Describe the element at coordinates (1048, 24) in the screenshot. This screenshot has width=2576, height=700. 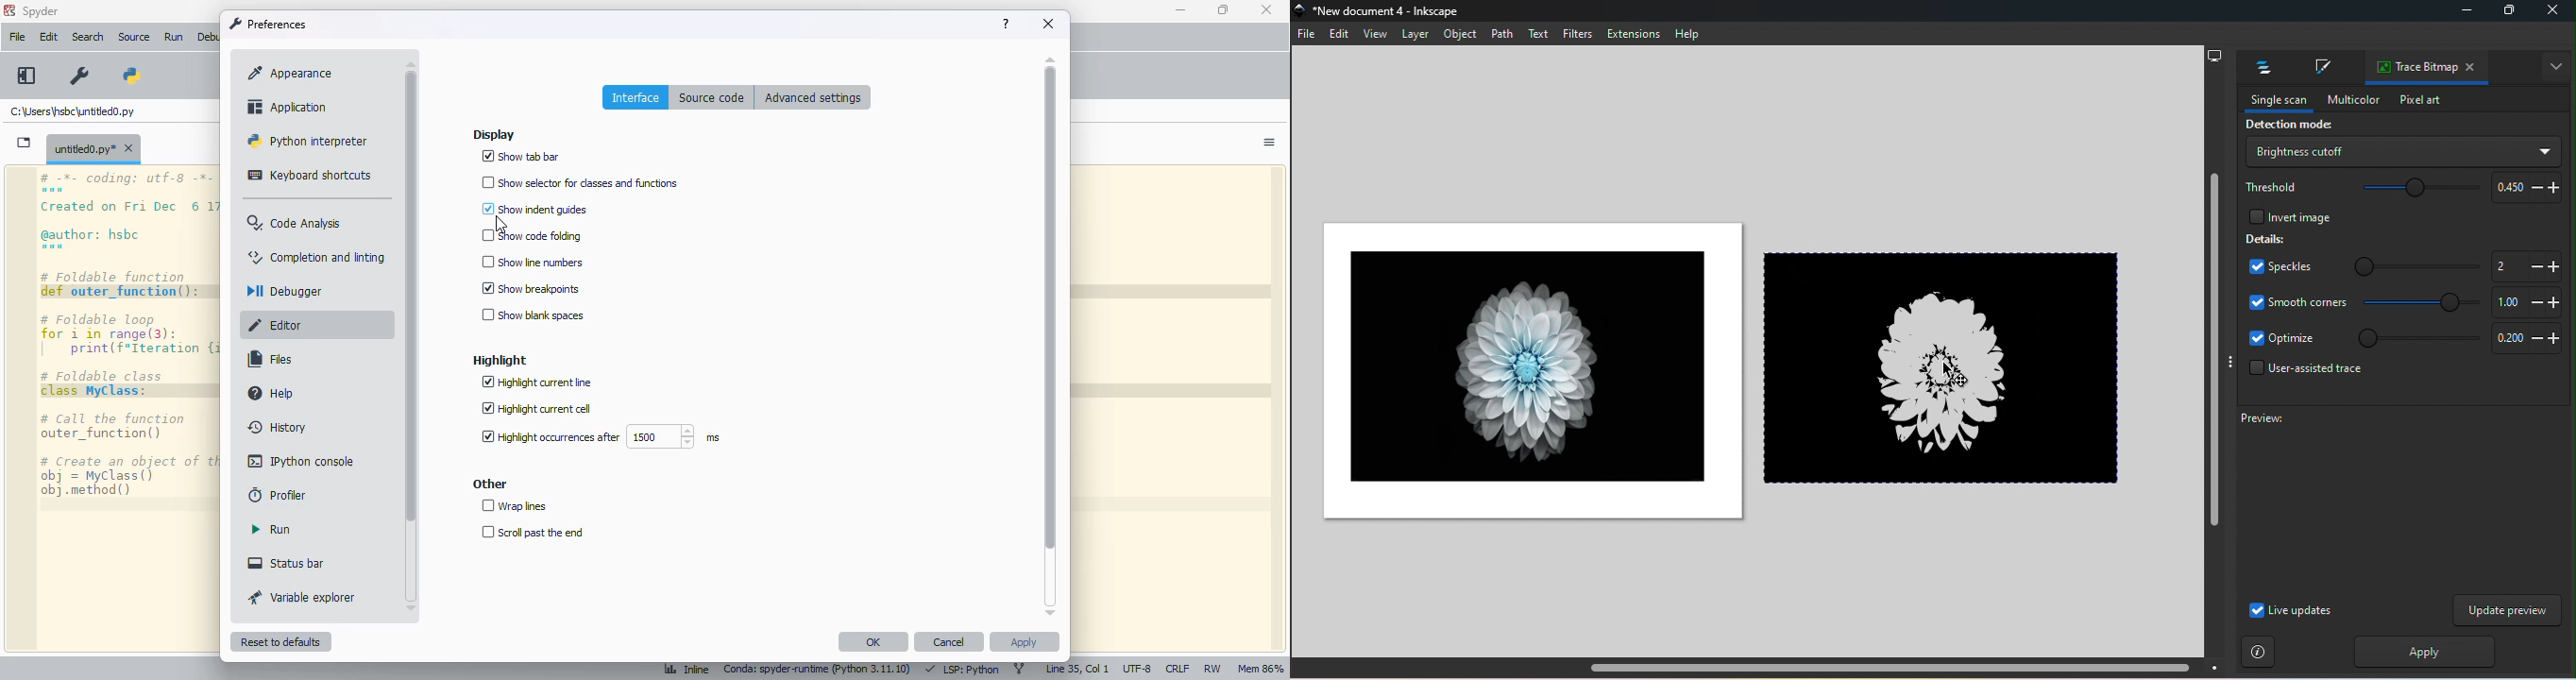
I see `close` at that location.